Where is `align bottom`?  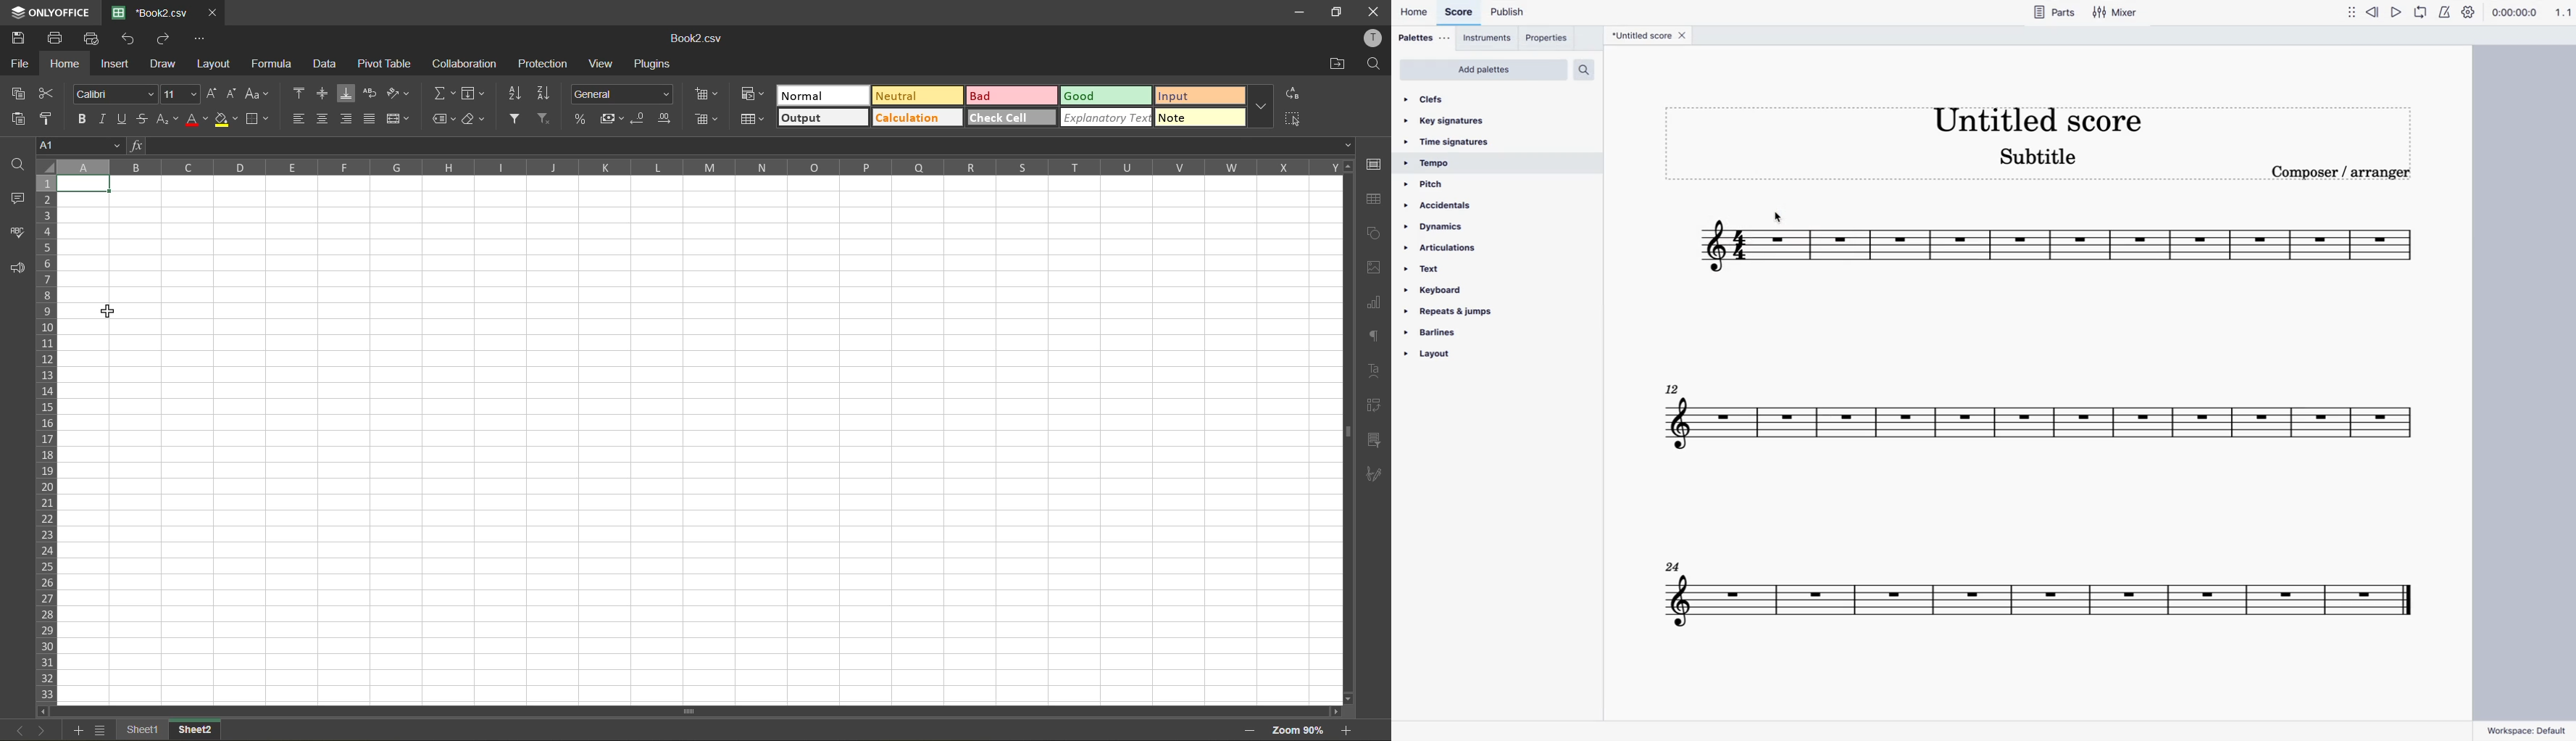 align bottom is located at coordinates (347, 93).